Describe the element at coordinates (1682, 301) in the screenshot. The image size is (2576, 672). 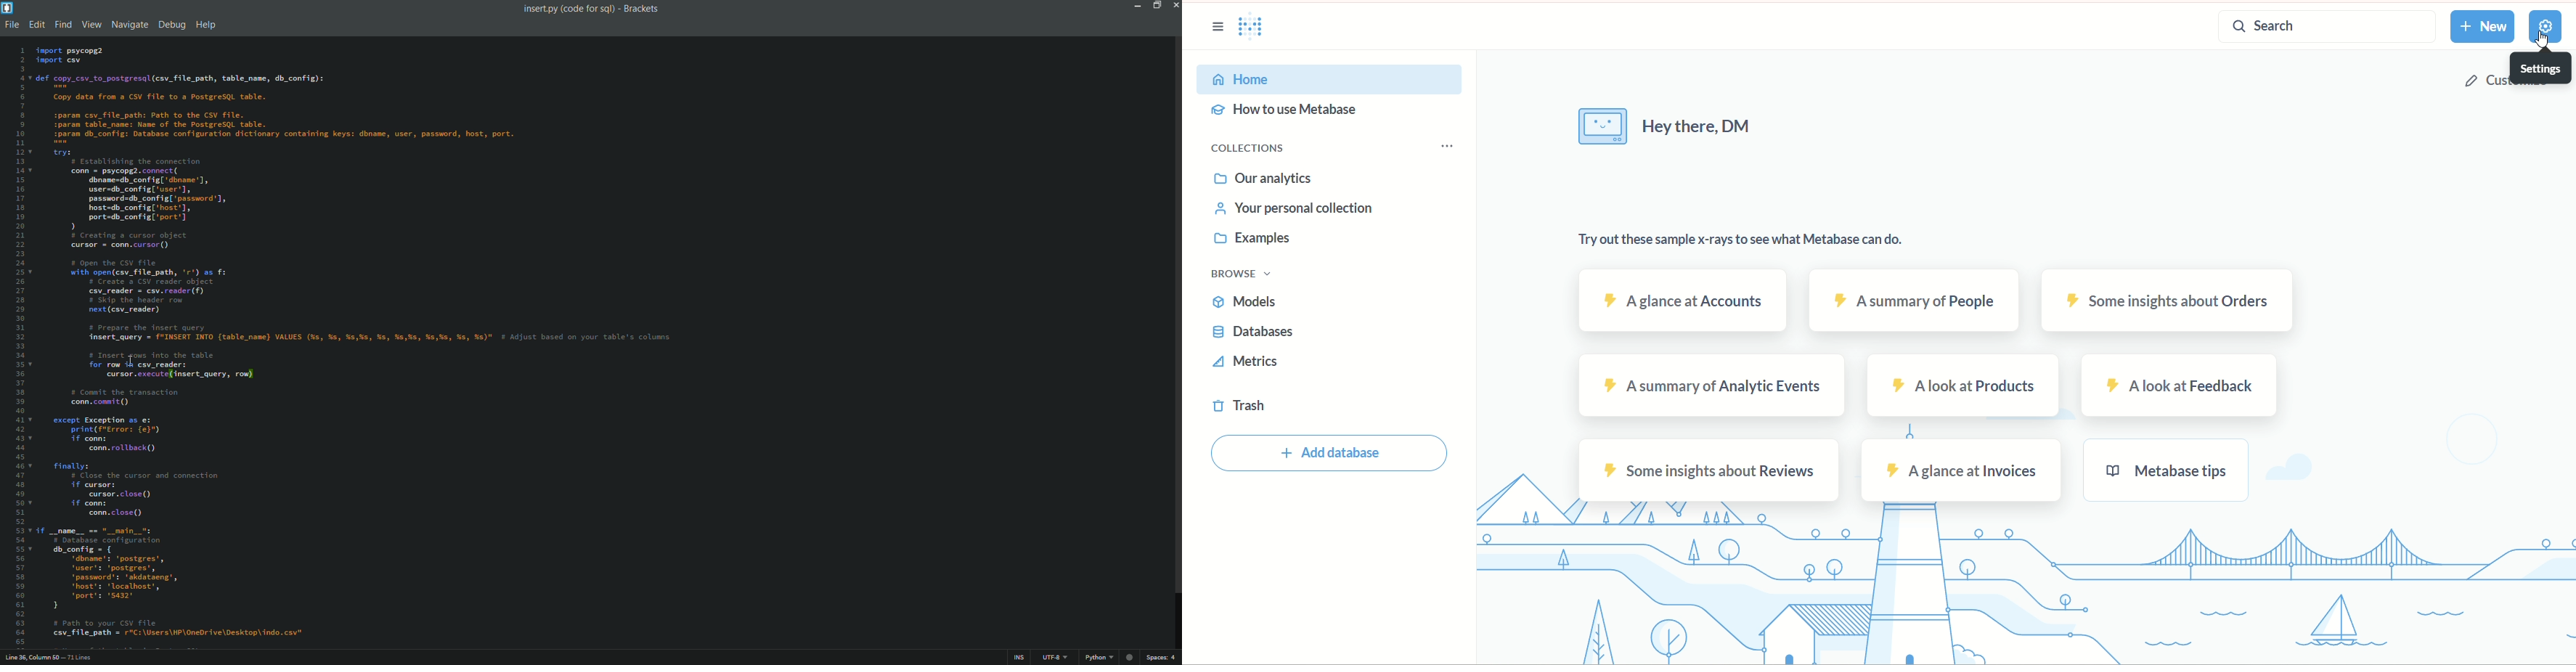
I see `accounts` at that location.